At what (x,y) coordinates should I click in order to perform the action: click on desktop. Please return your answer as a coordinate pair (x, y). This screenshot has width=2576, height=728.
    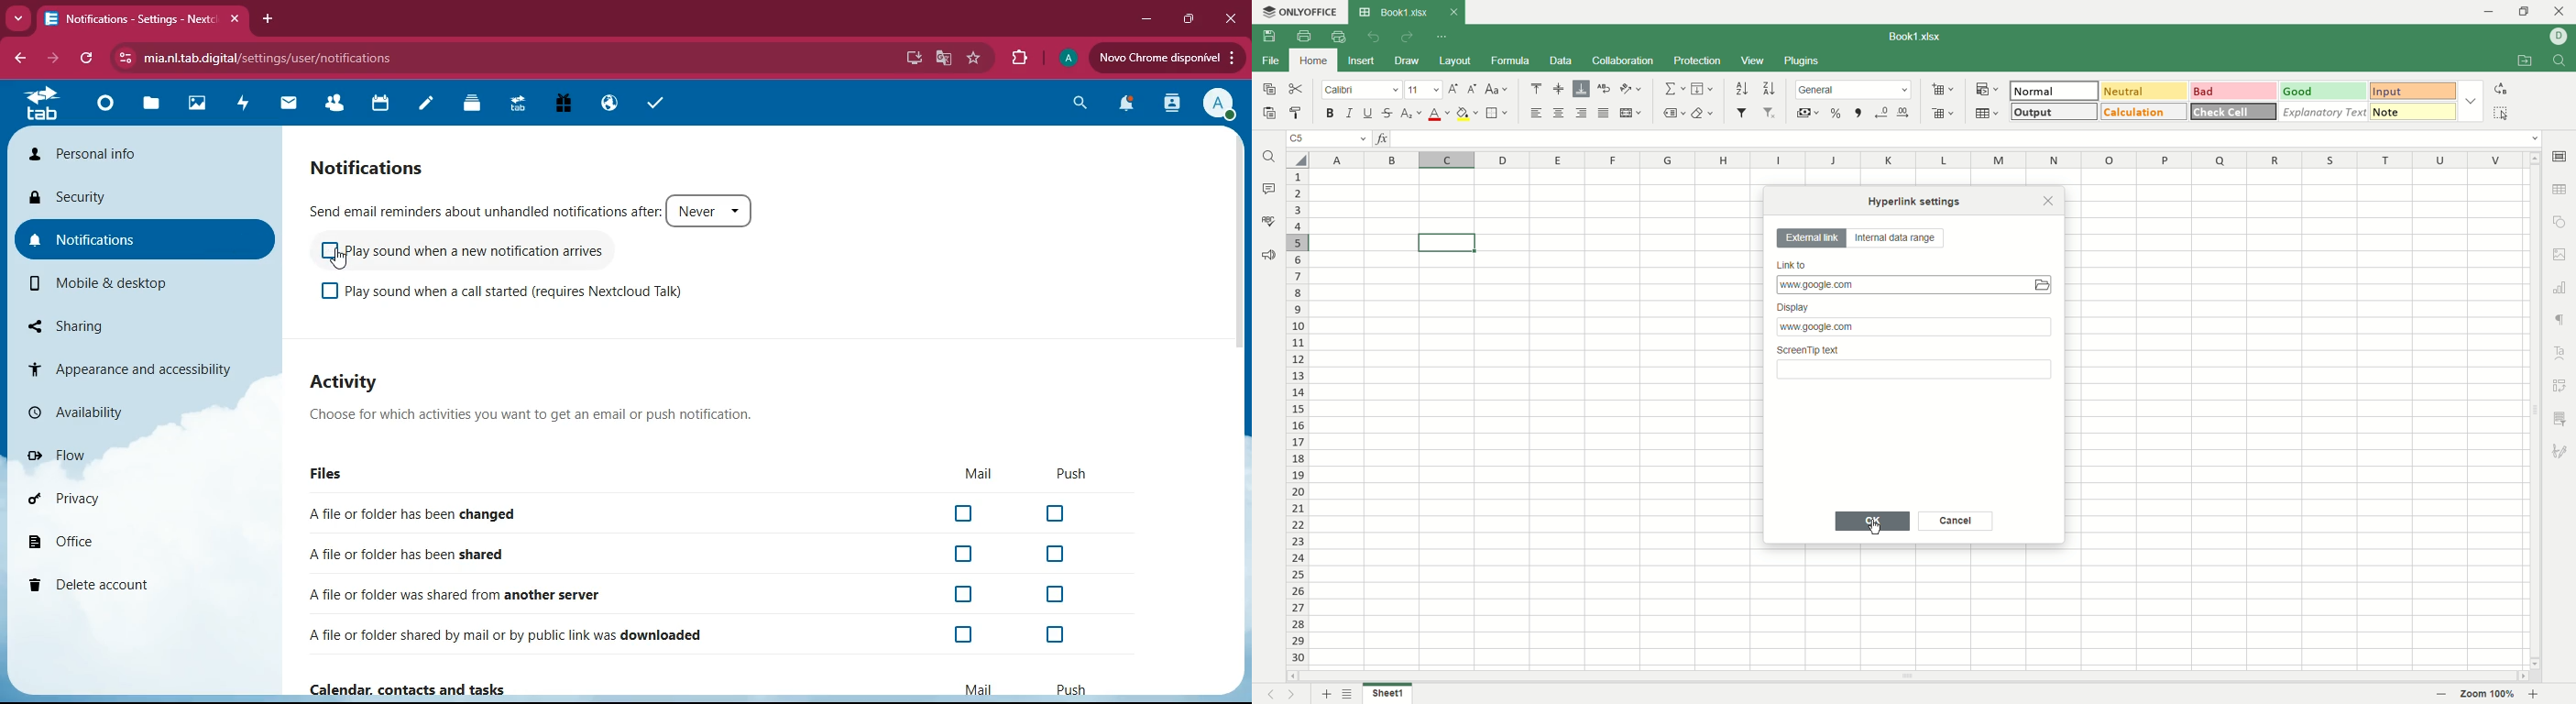
    Looking at the image, I should click on (909, 59).